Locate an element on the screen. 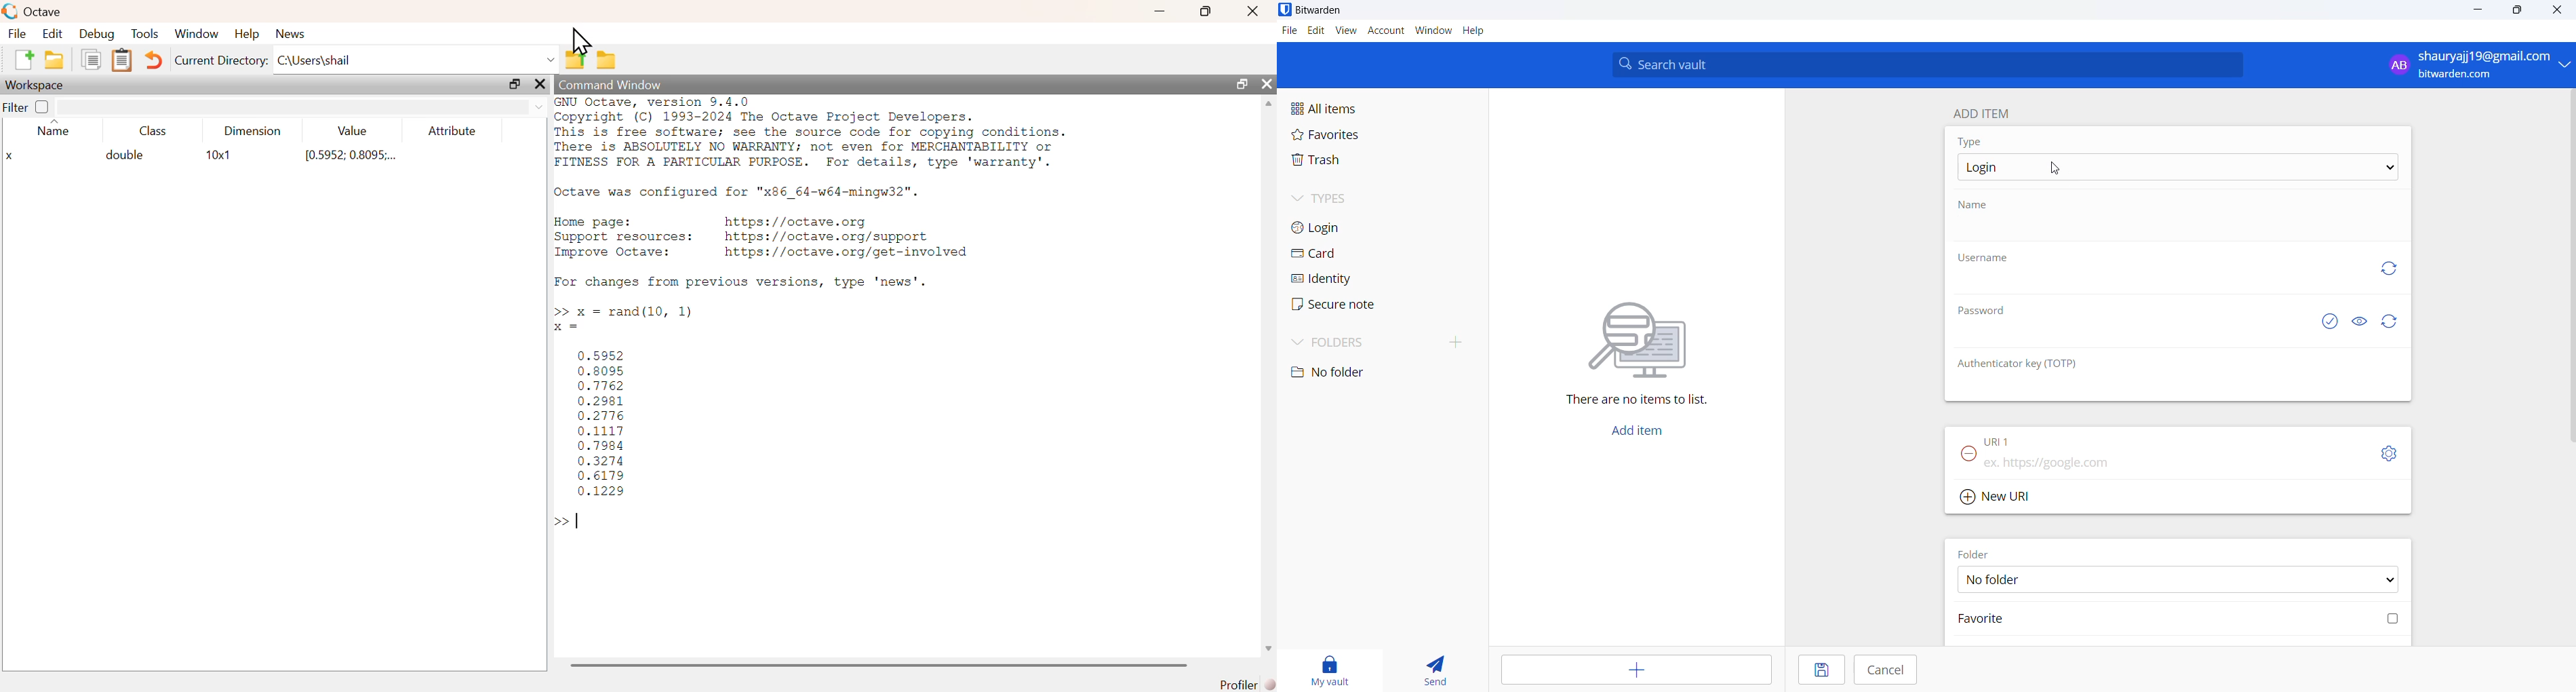 The image size is (2576, 700). maximize is located at coordinates (515, 83).